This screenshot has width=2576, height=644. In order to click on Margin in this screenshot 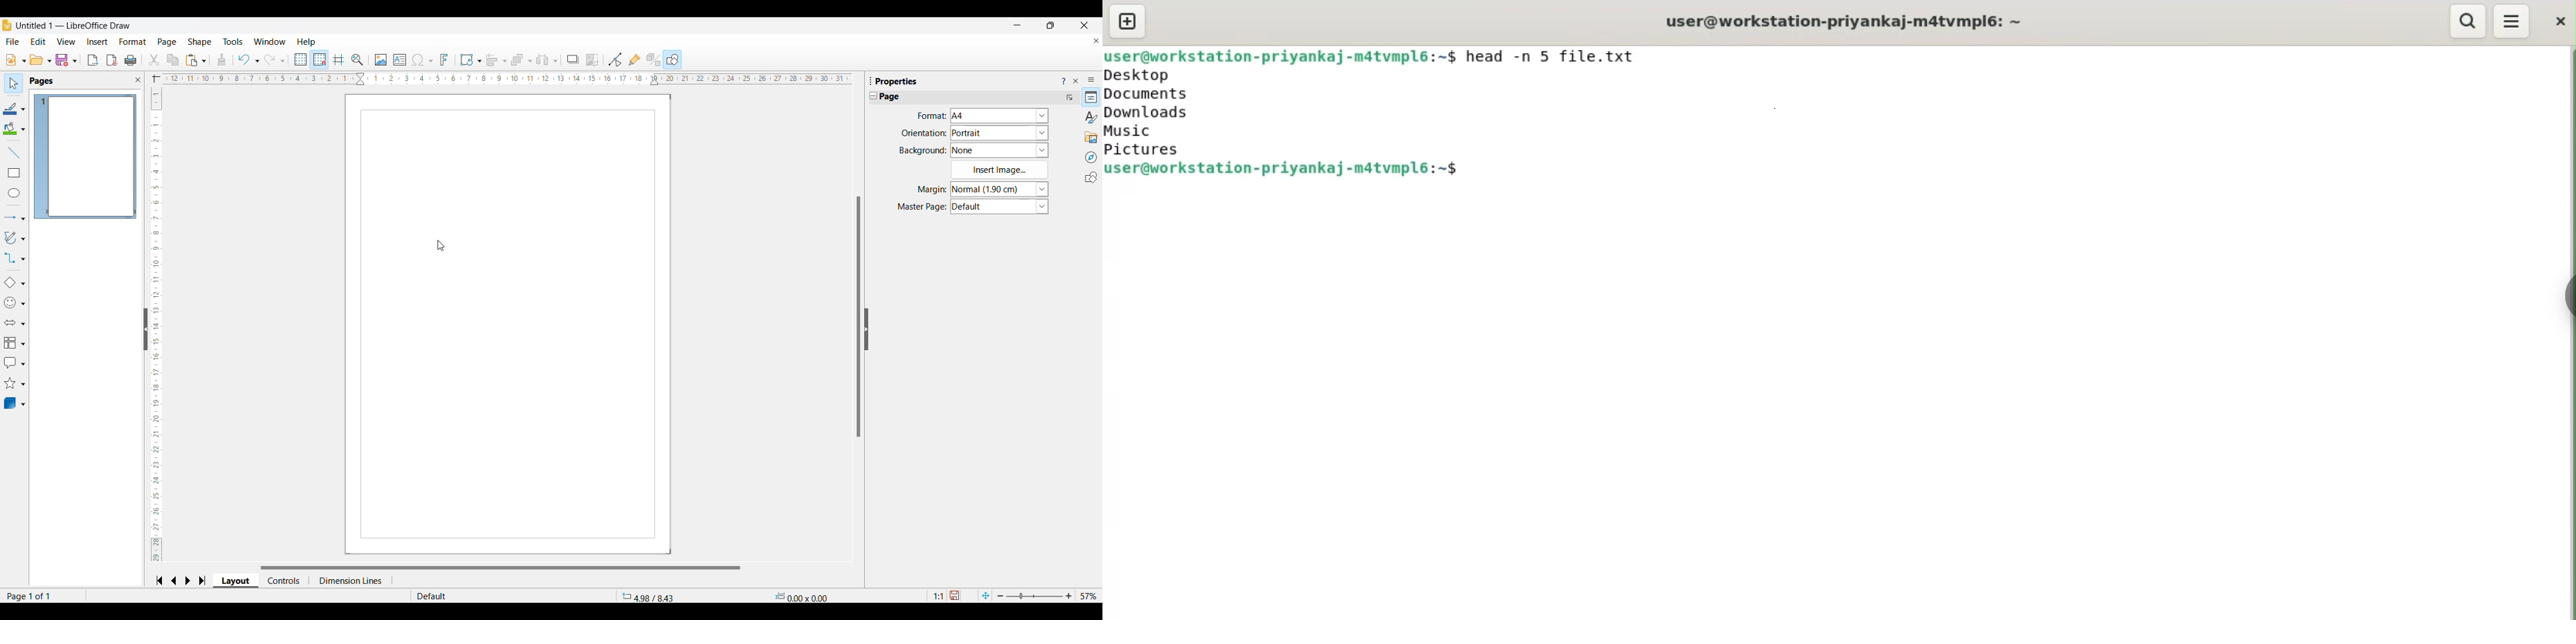, I will do `click(933, 189)`.